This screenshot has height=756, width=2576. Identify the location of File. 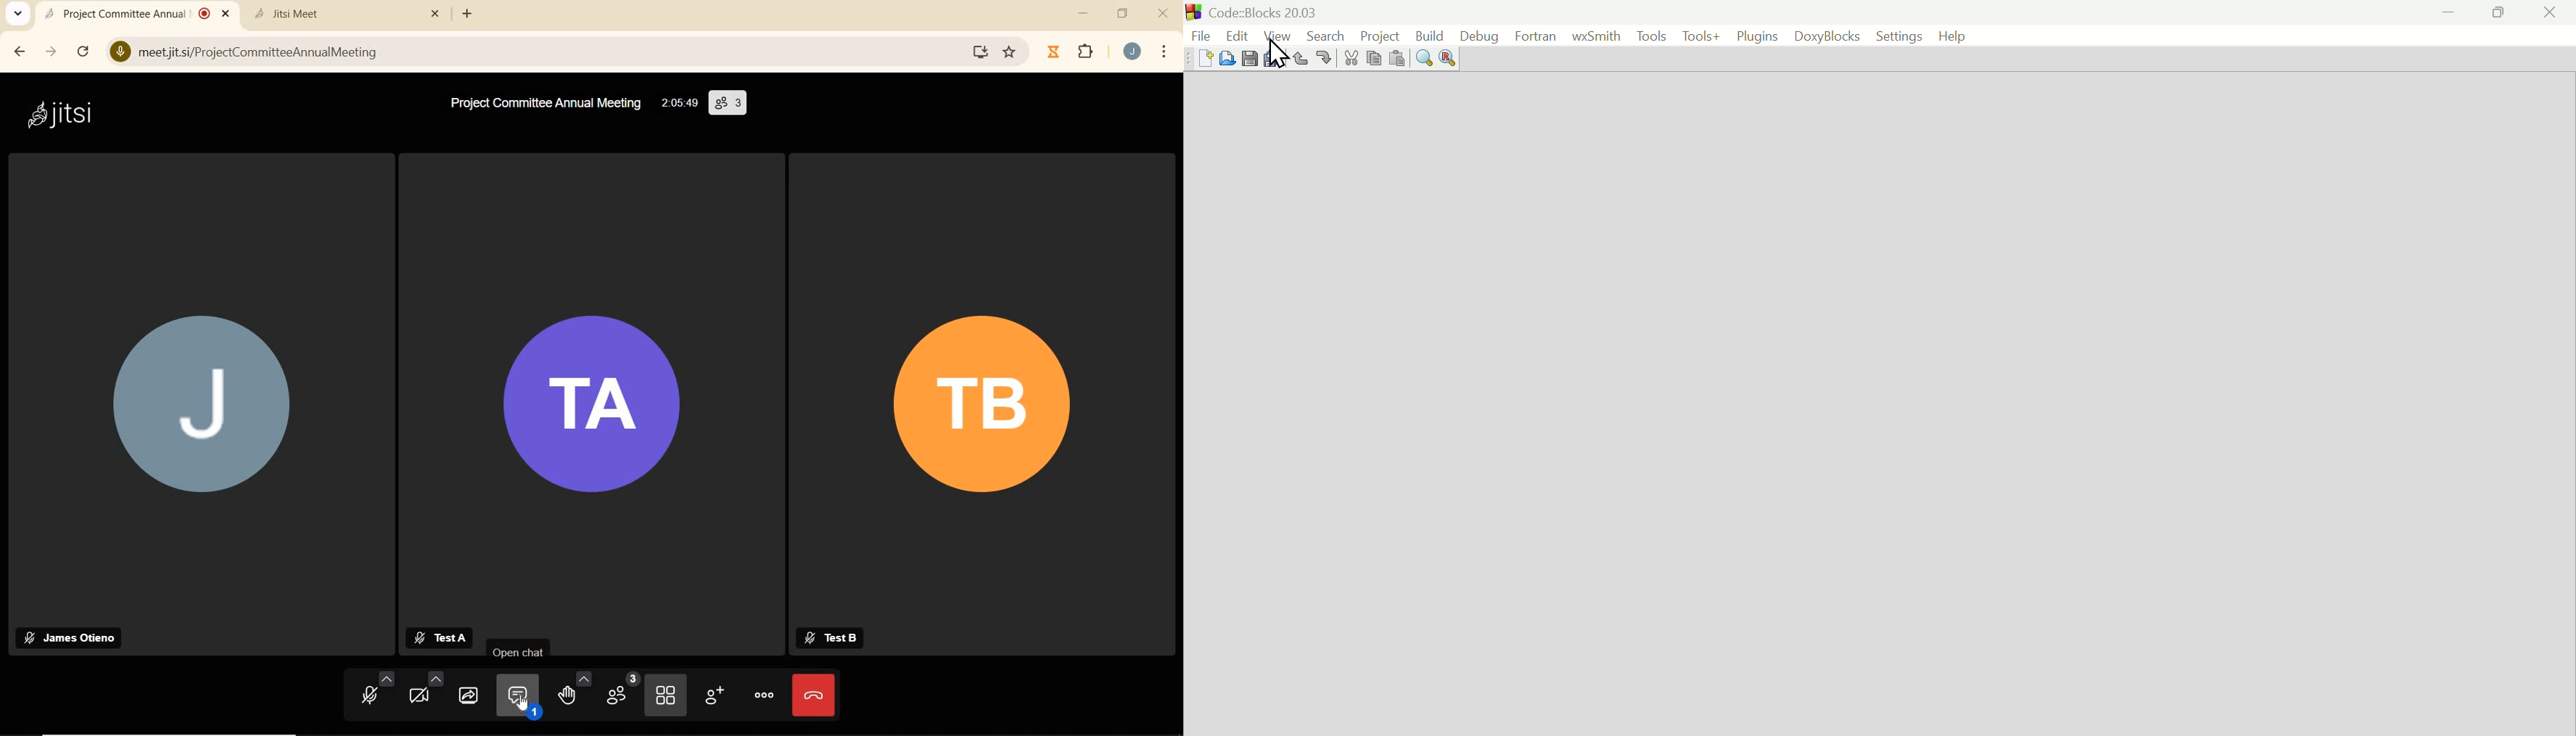
(1199, 33).